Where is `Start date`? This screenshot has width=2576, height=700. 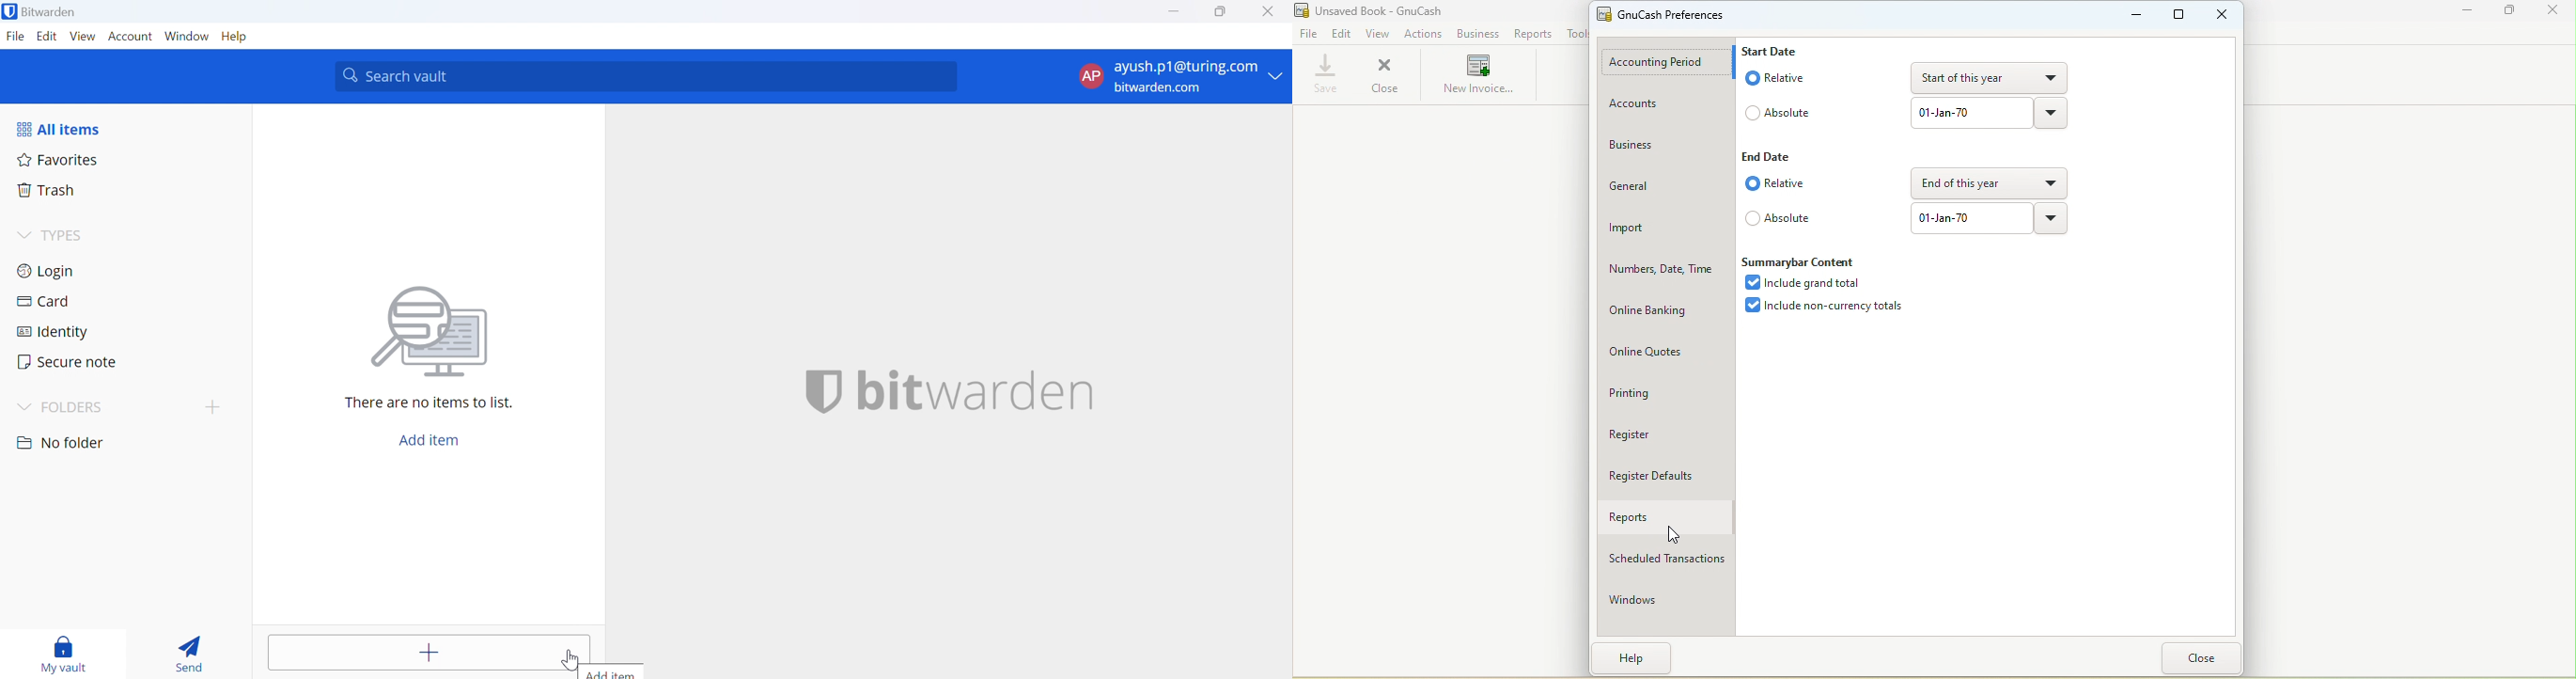 Start date is located at coordinates (1778, 49).